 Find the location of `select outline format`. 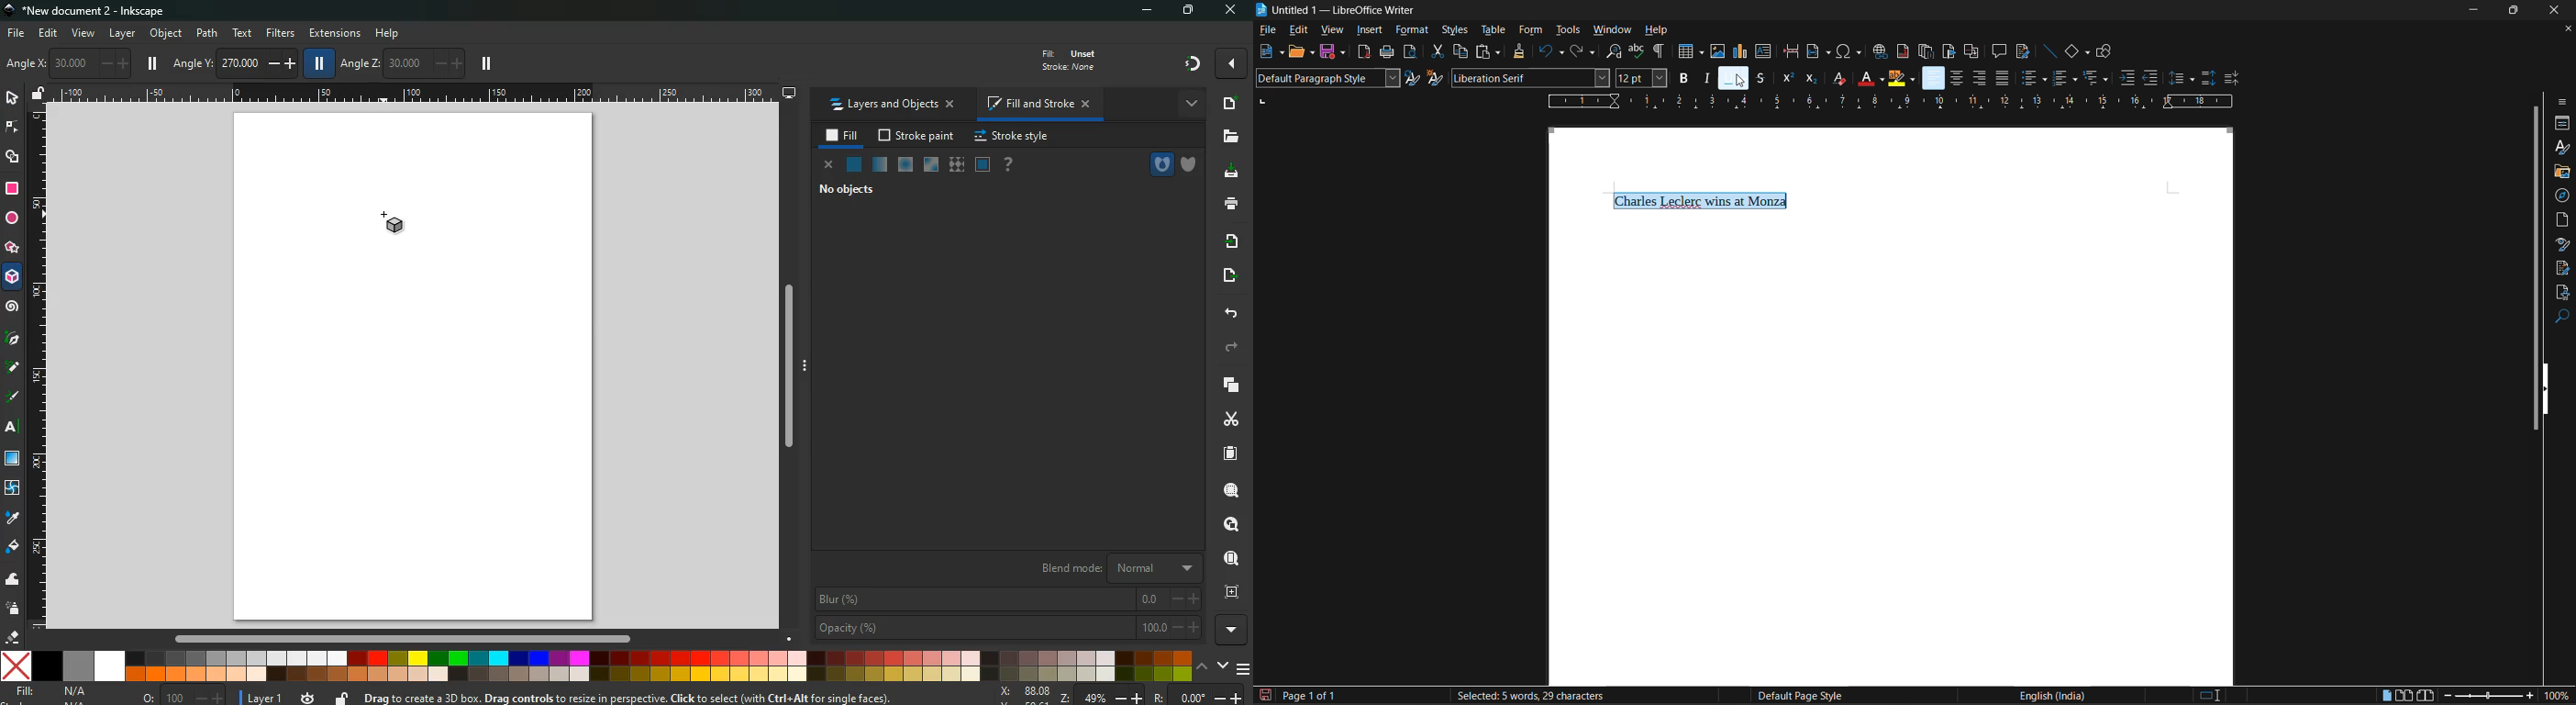

select outline format is located at coordinates (2096, 79).